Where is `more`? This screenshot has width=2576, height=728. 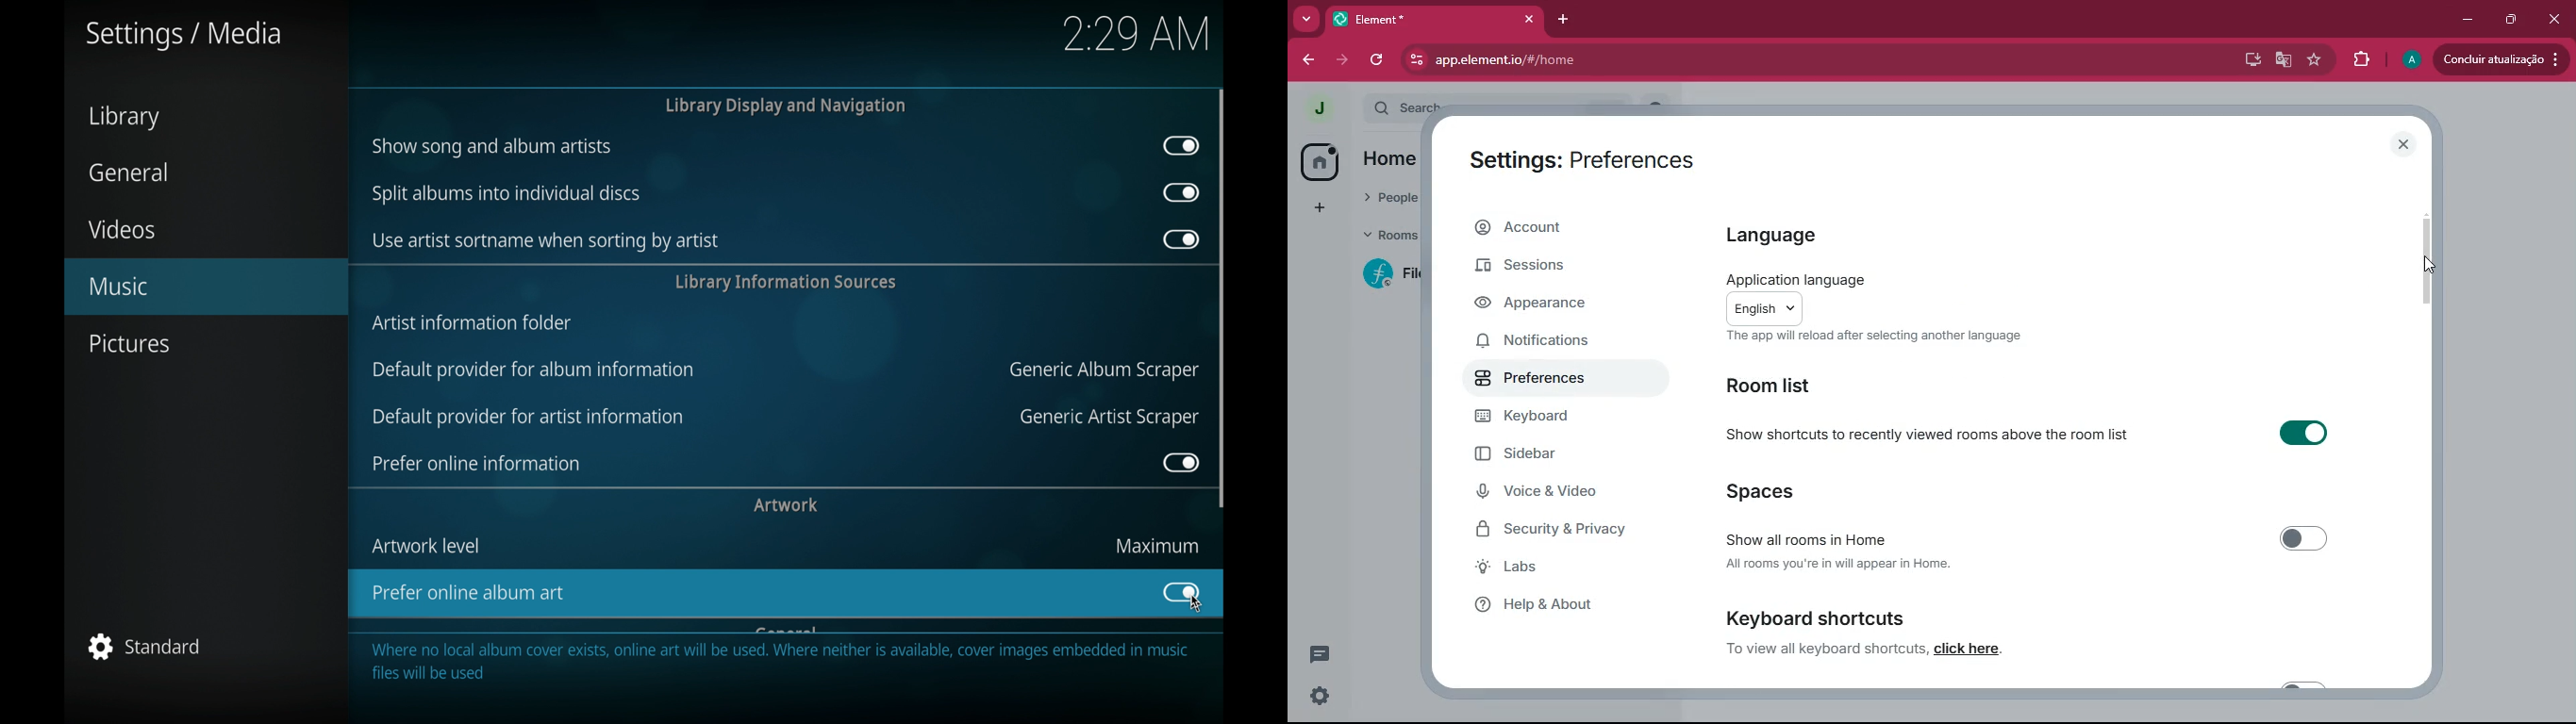 more is located at coordinates (1306, 20).